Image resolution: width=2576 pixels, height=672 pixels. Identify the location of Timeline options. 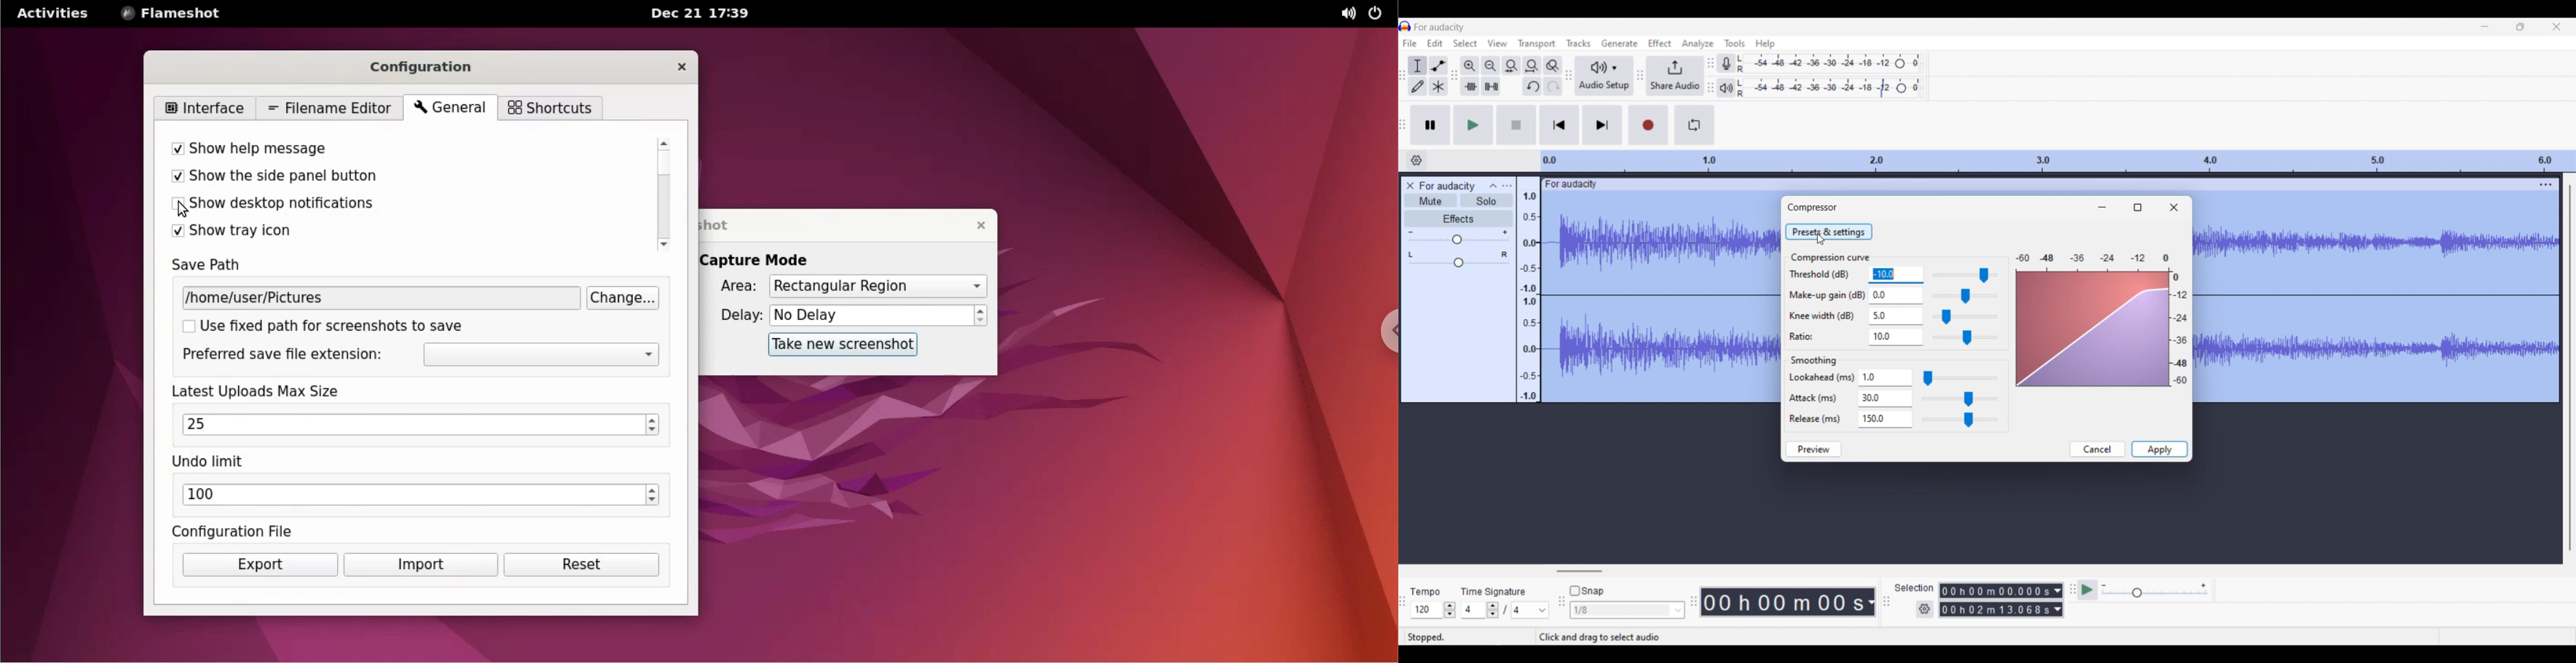
(1416, 160).